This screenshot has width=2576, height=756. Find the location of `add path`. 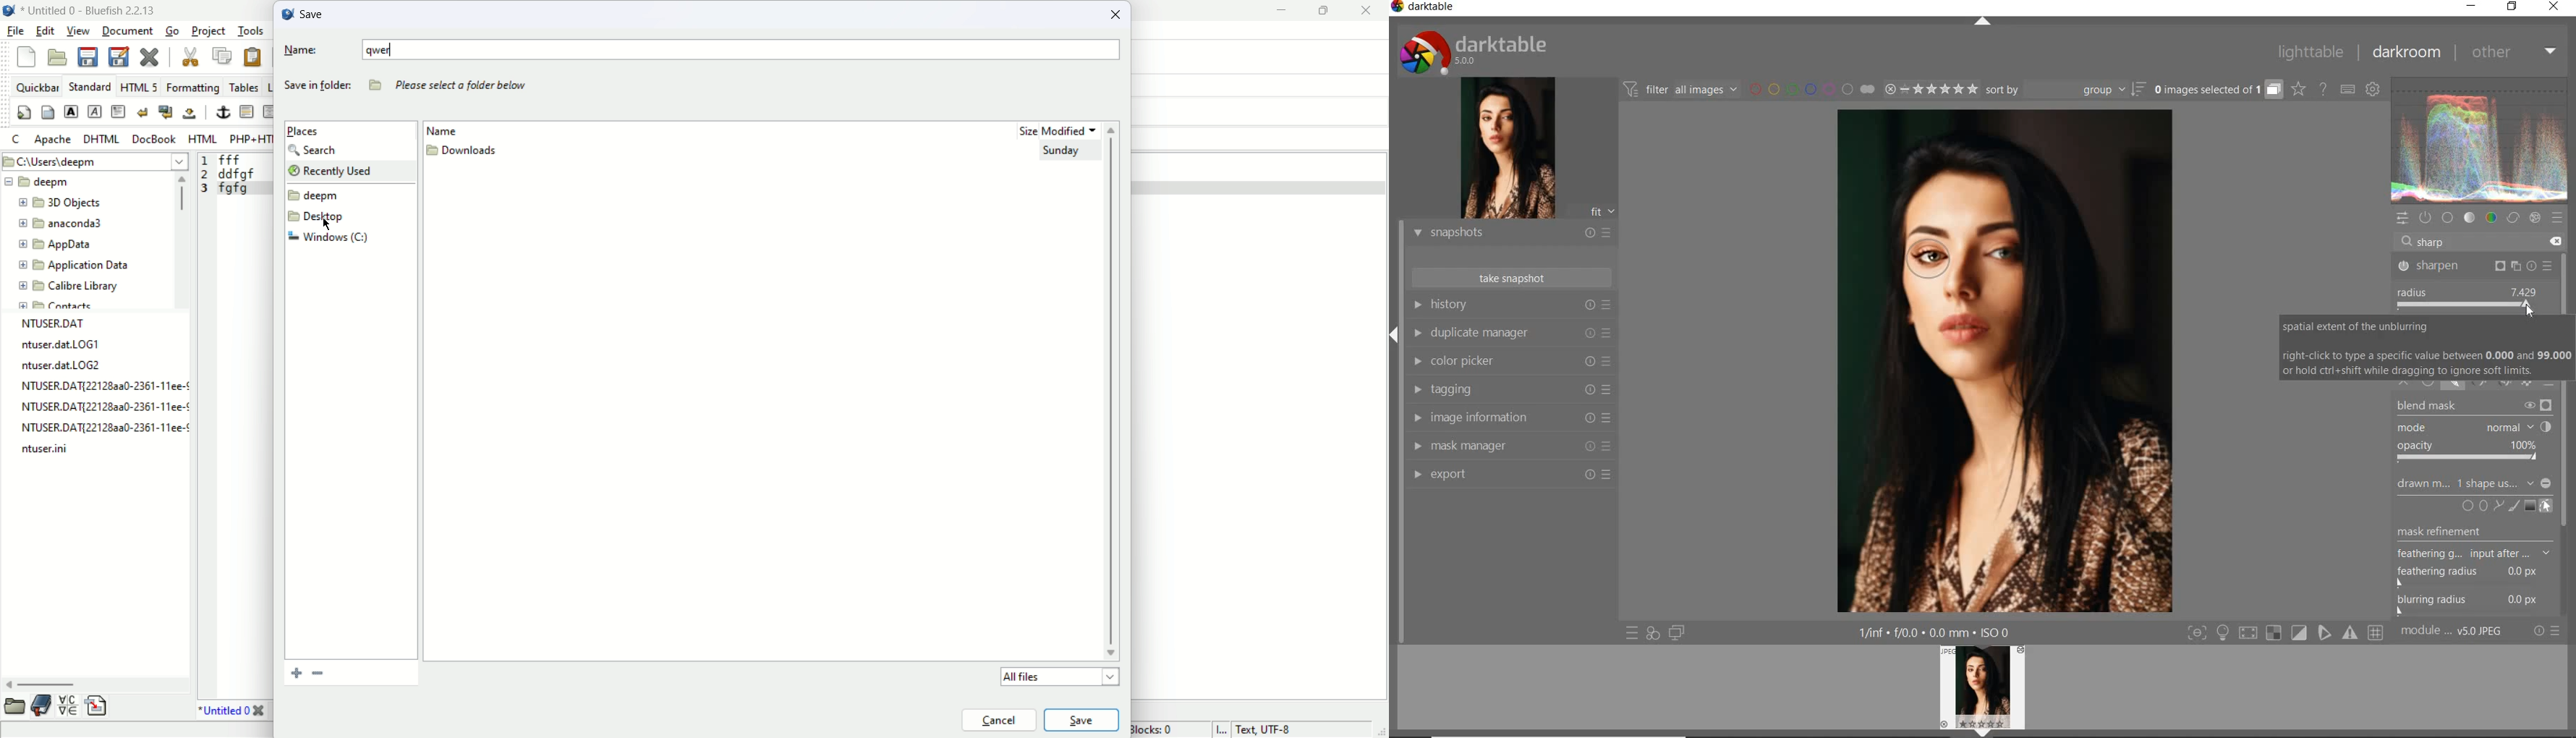

add path is located at coordinates (2499, 505).